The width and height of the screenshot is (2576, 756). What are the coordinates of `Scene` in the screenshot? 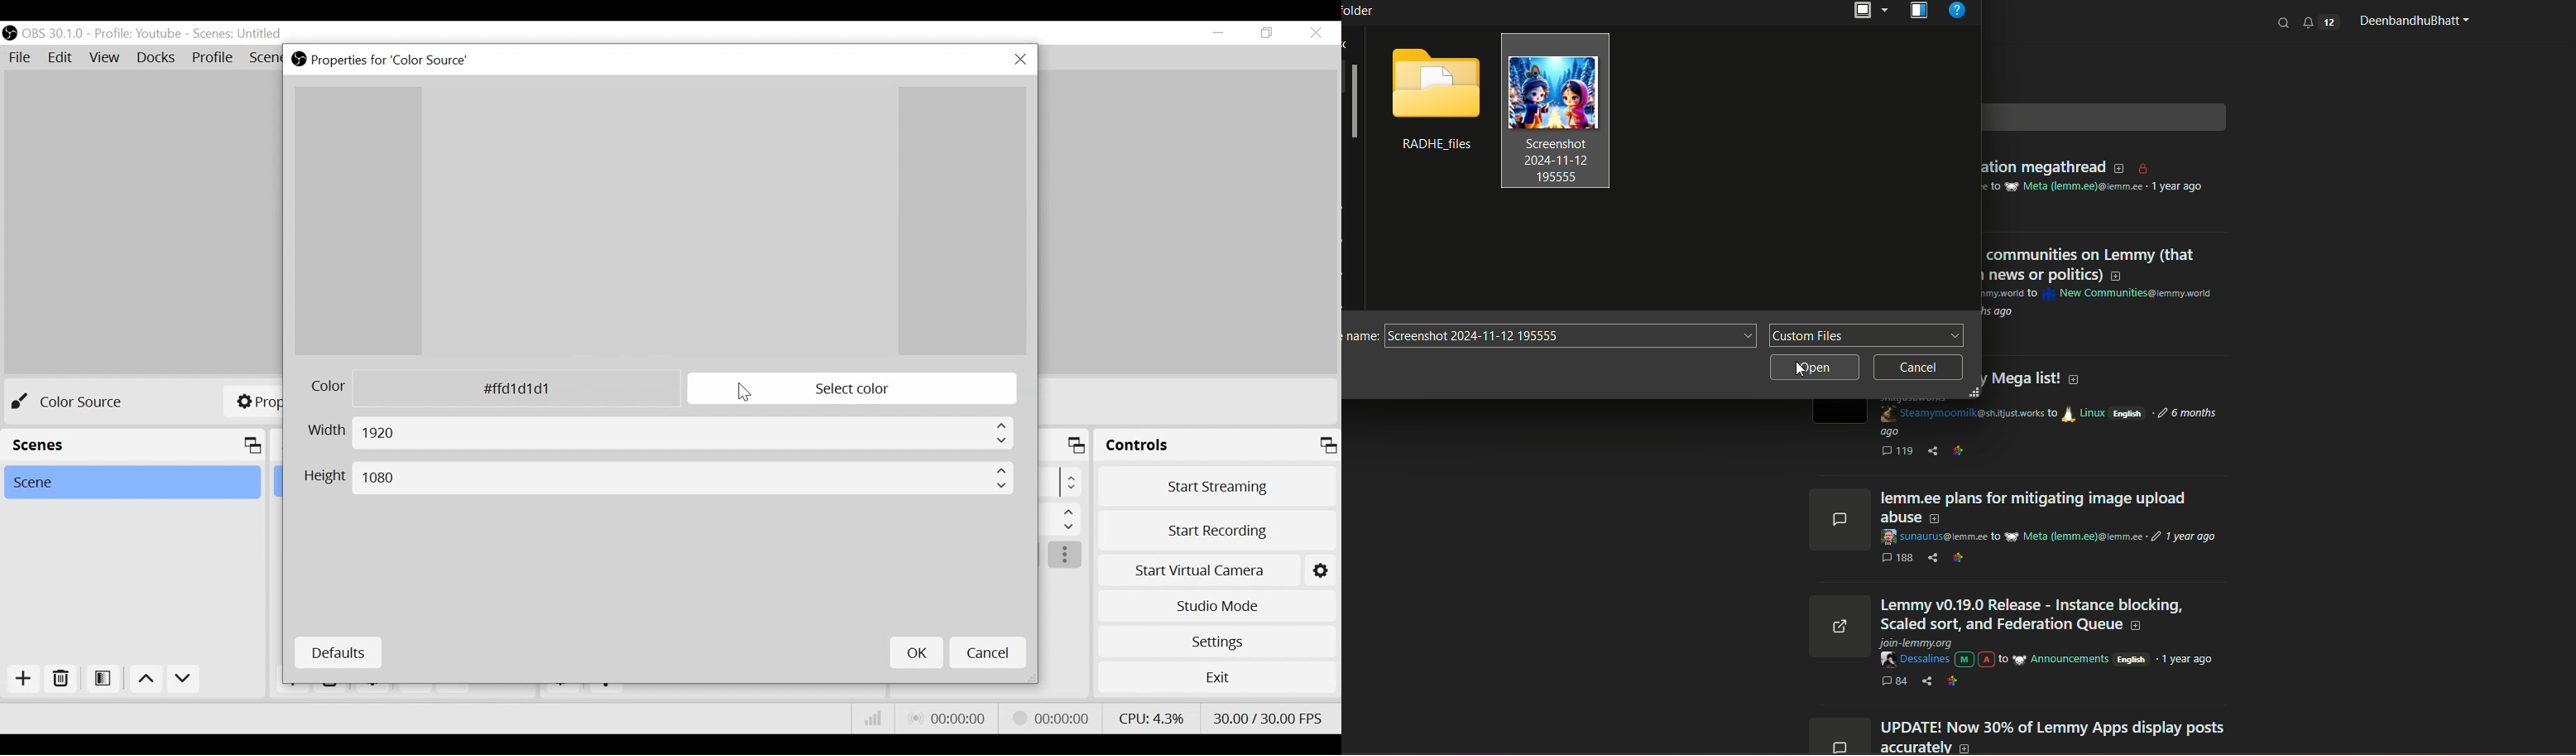 It's located at (131, 482).